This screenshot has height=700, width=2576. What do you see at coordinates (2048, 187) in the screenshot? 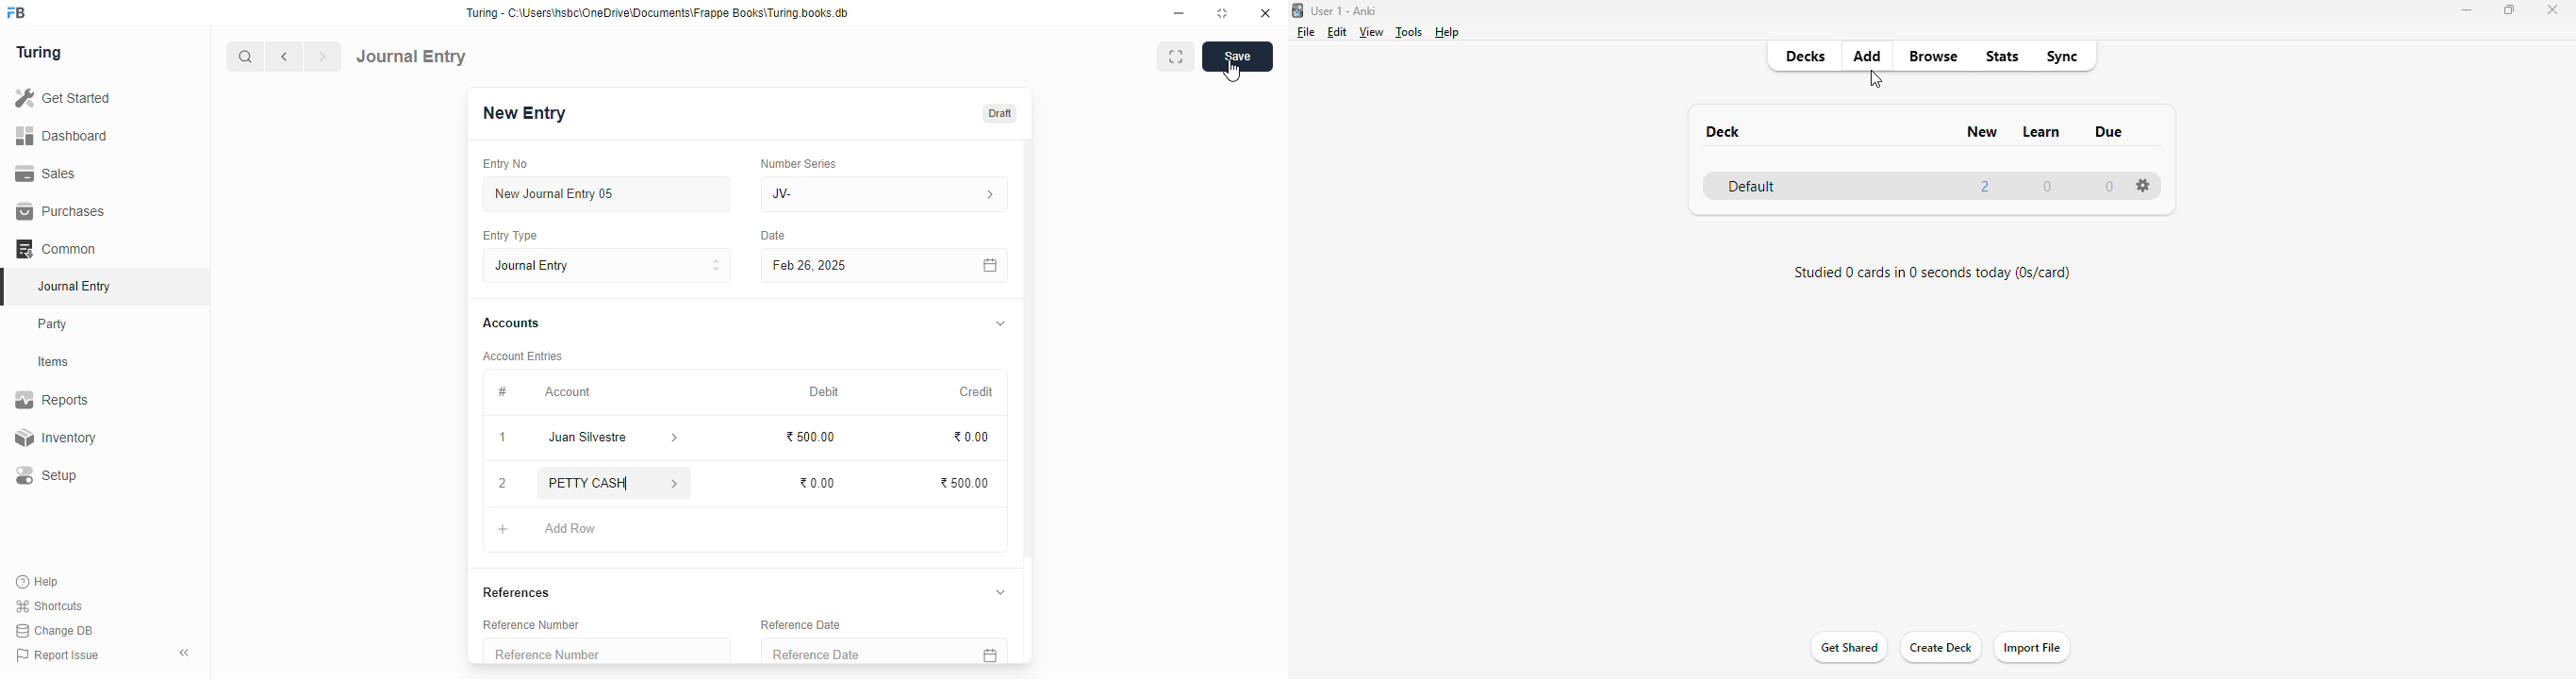
I see `0` at bounding box center [2048, 187].